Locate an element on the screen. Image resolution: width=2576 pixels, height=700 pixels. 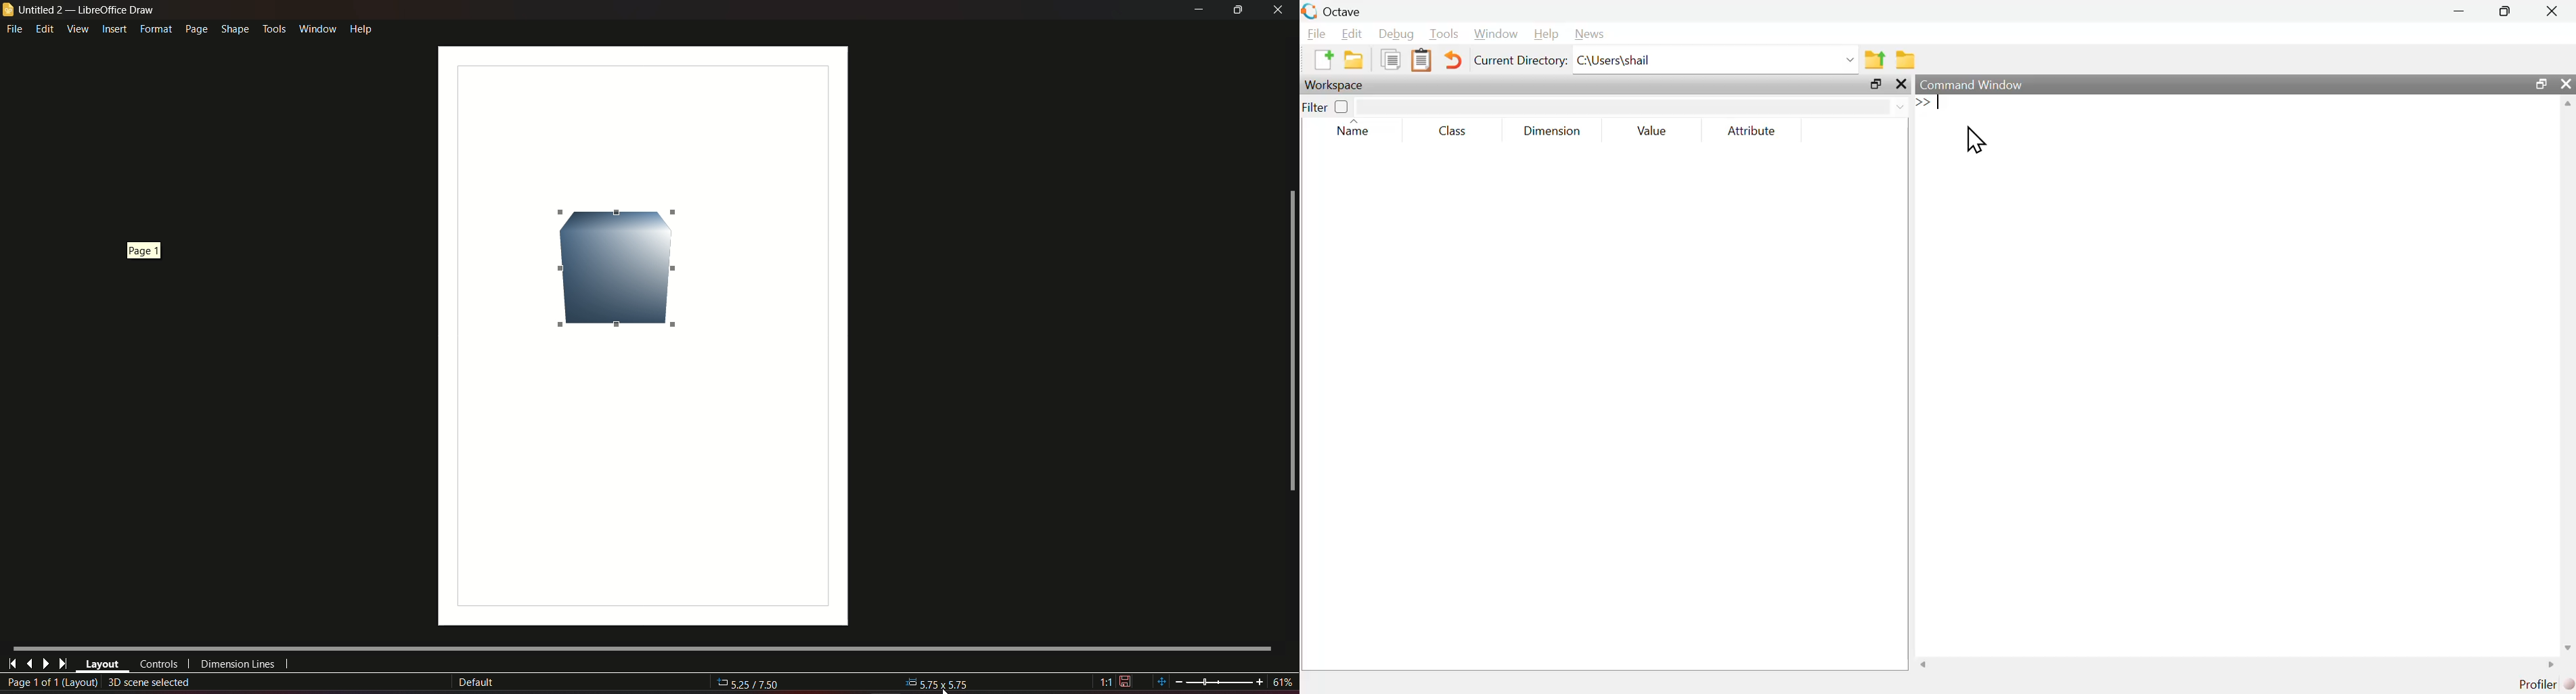
restore down is located at coordinates (2540, 85).